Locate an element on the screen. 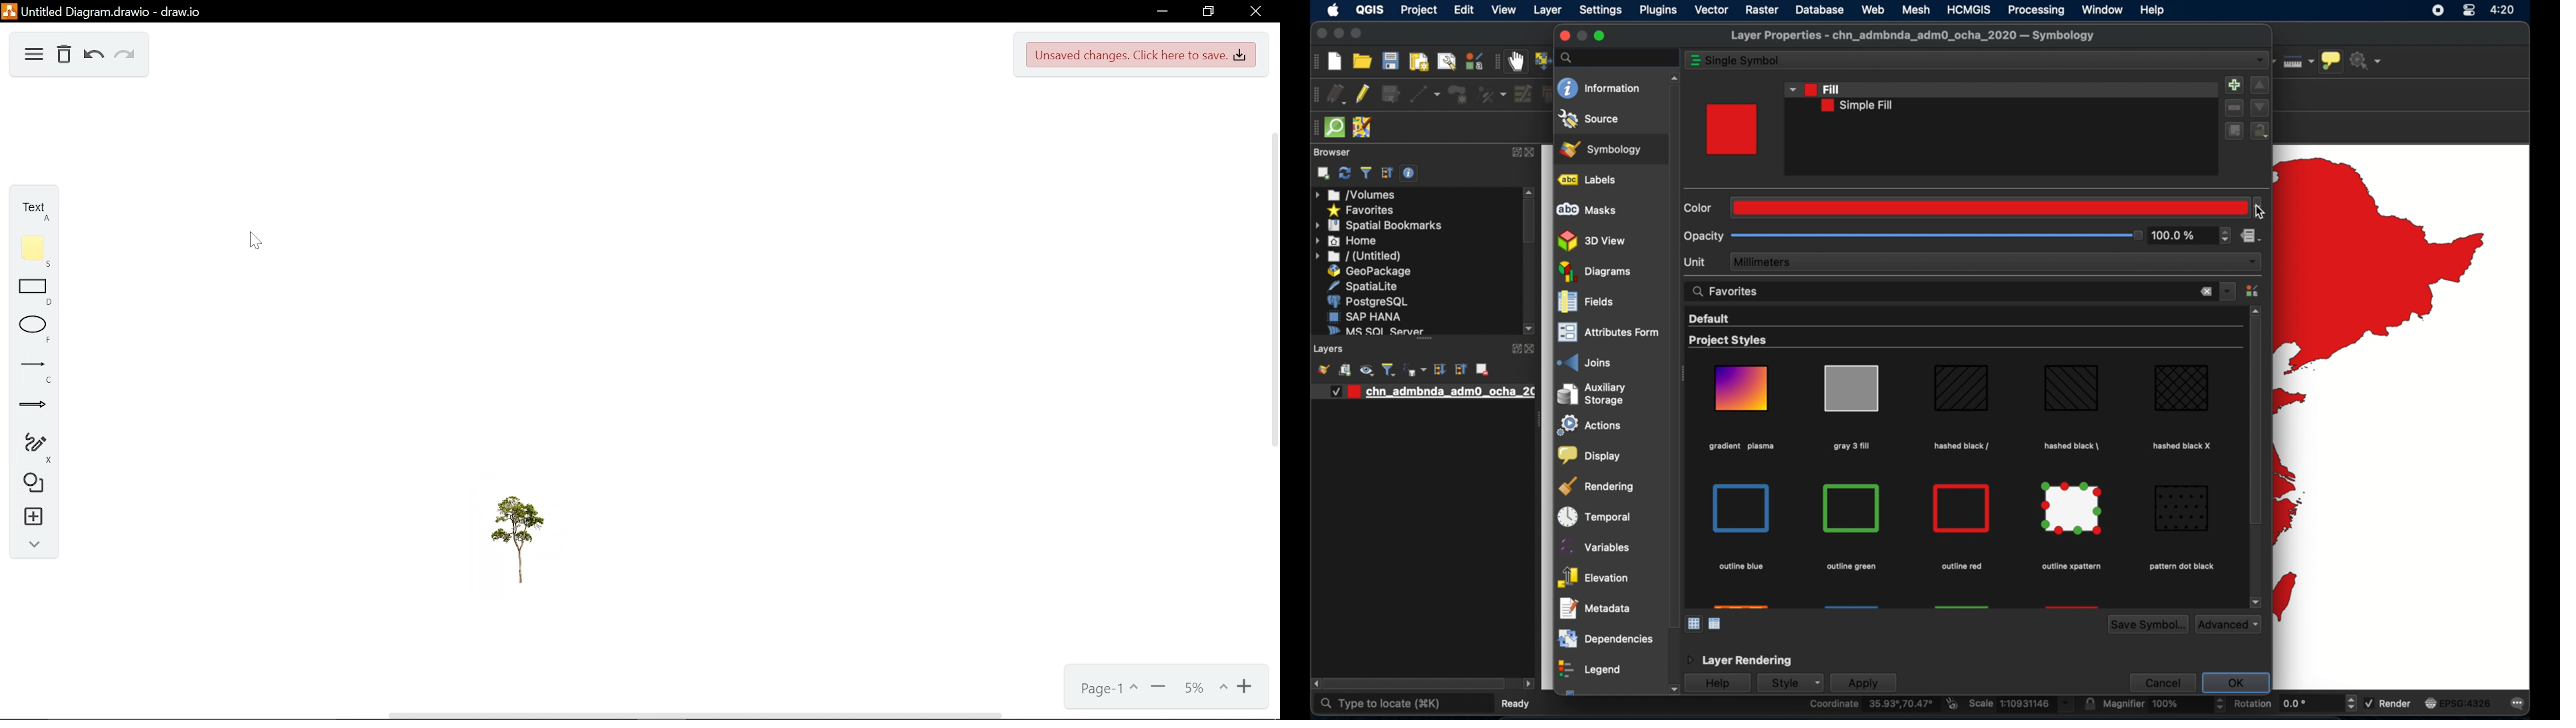 Image resolution: width=2576 pixels, height=728 pixels. Current page is located at coordinates (1102, 690).